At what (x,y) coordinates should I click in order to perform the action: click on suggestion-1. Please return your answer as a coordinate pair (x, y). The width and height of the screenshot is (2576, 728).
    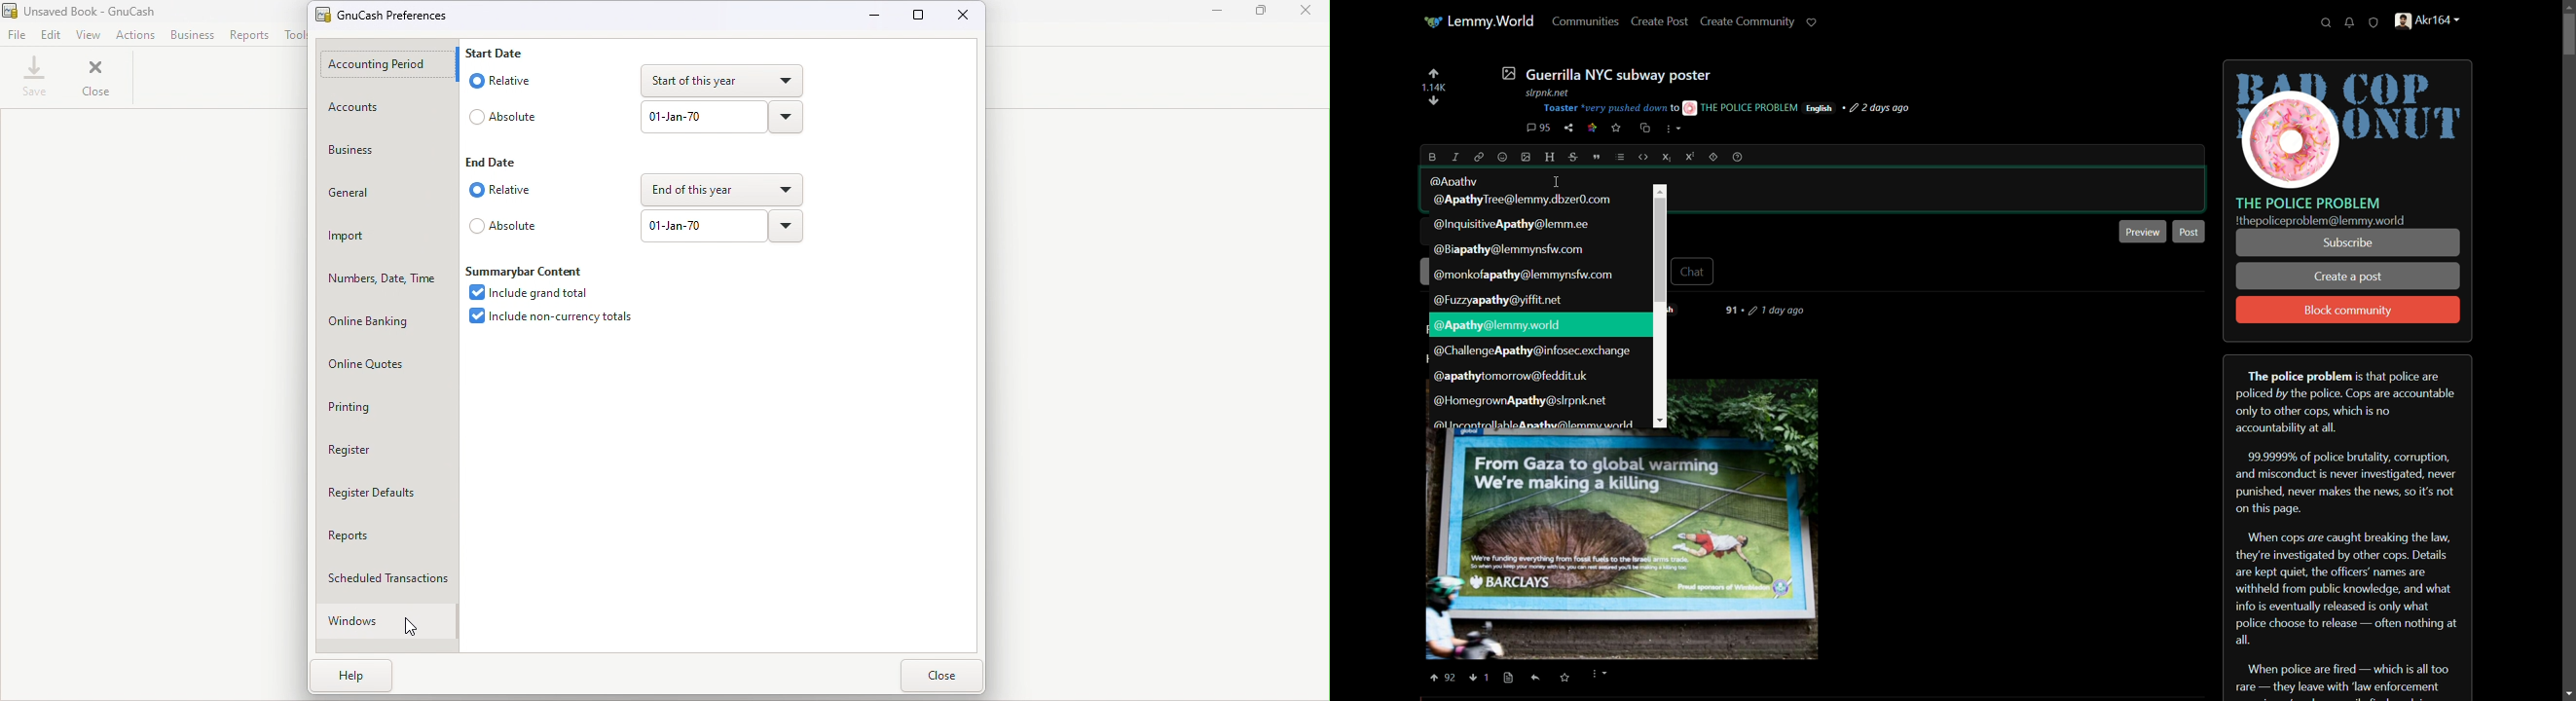
    Looking at the image, I should click on (1527, 199).